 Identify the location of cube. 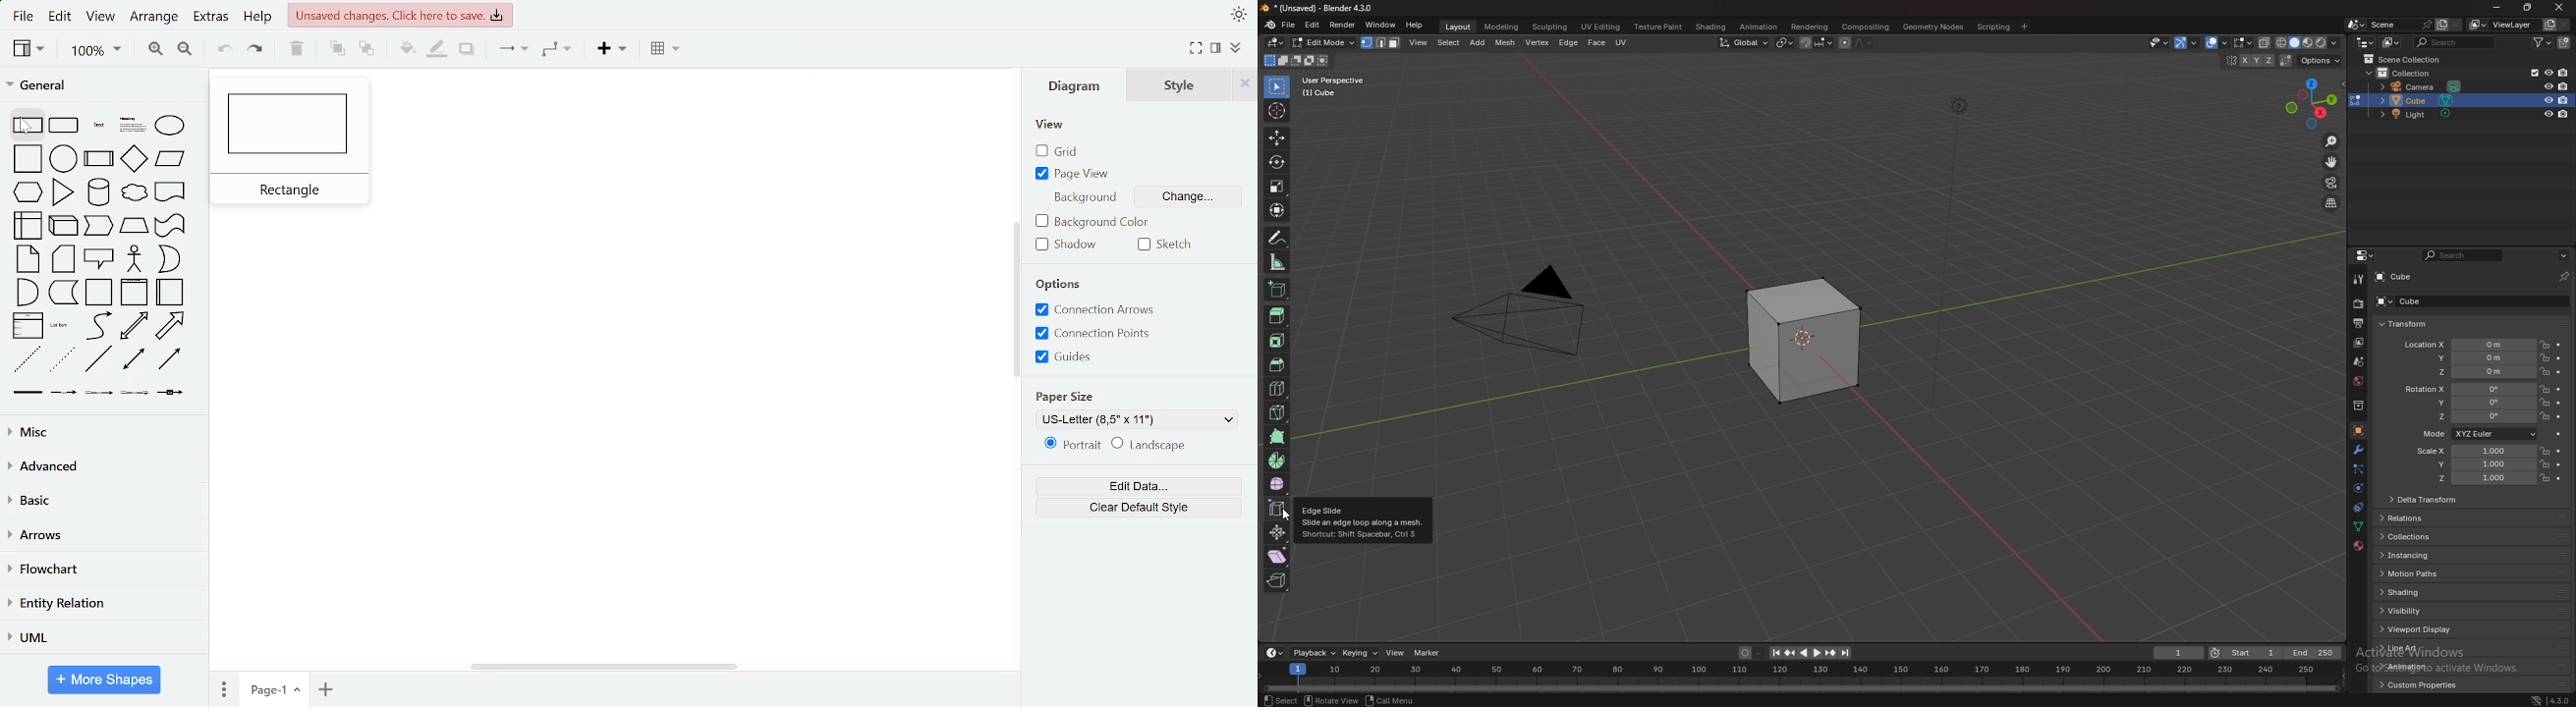
(2450, 302).